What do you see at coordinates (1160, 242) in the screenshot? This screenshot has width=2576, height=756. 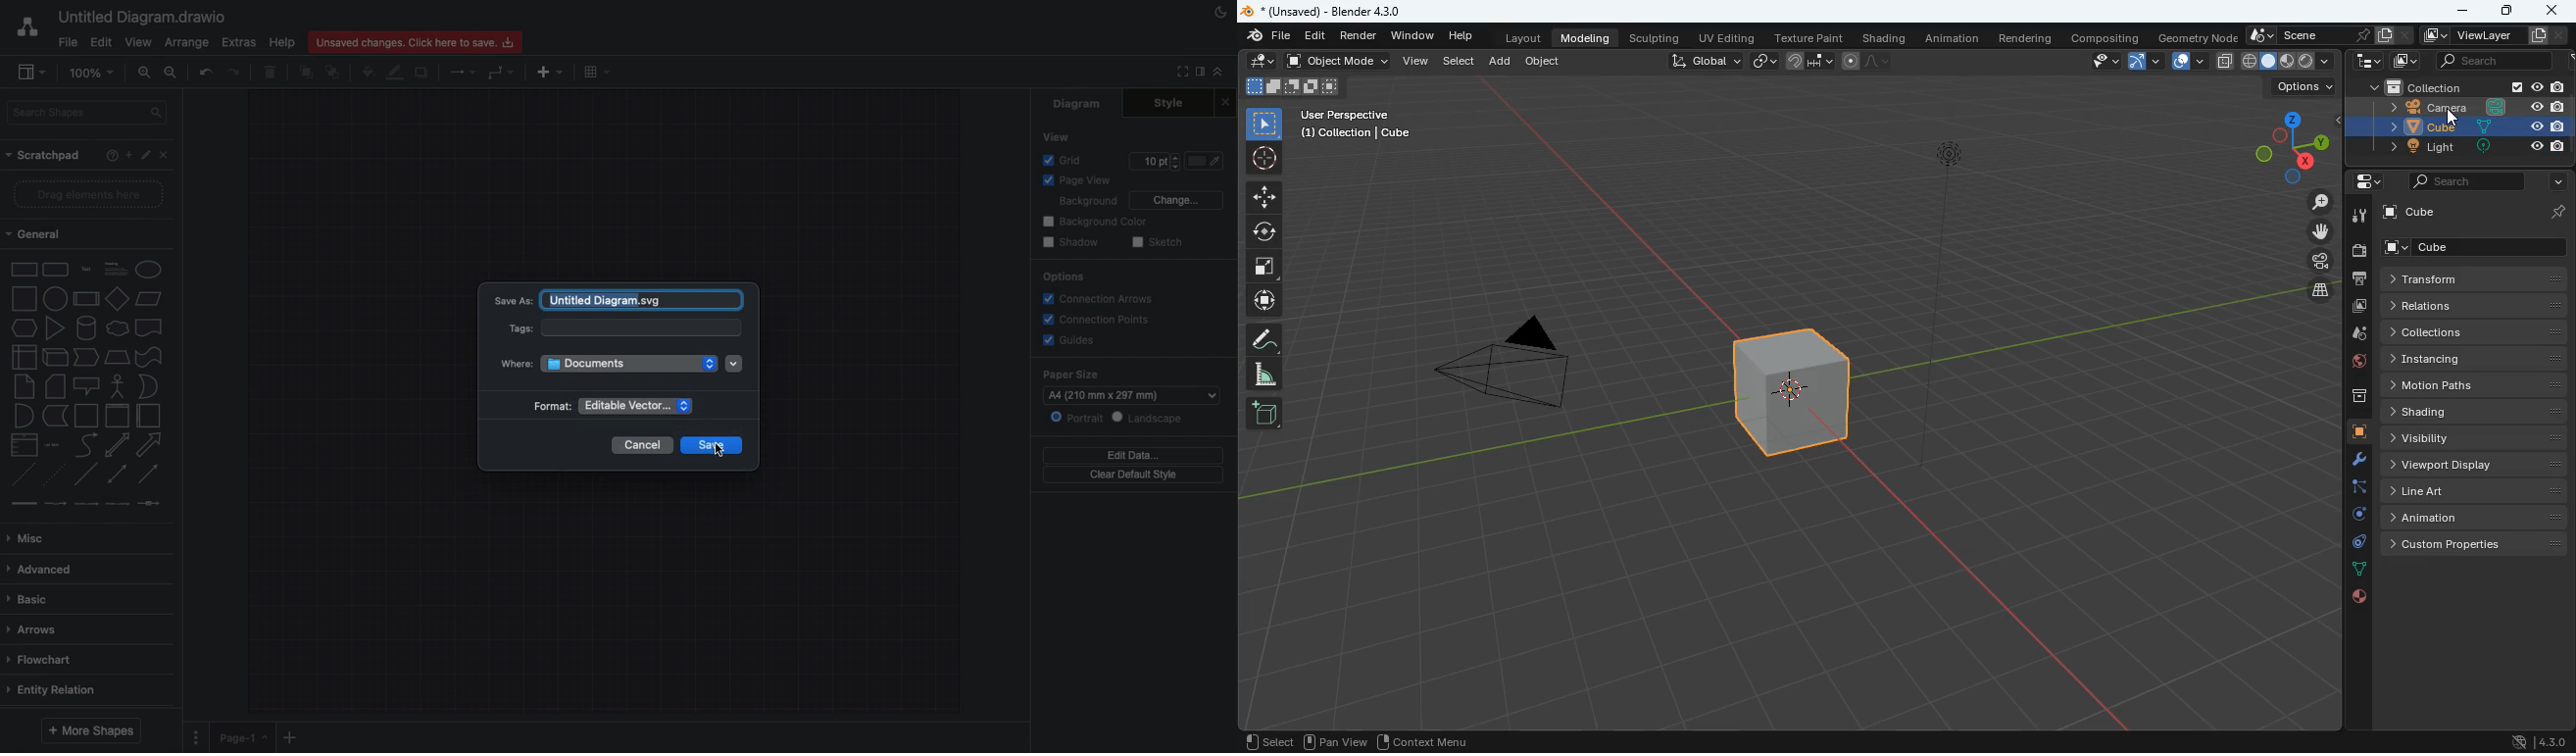 I see `Sketch` at bounding box center [1160, 242].